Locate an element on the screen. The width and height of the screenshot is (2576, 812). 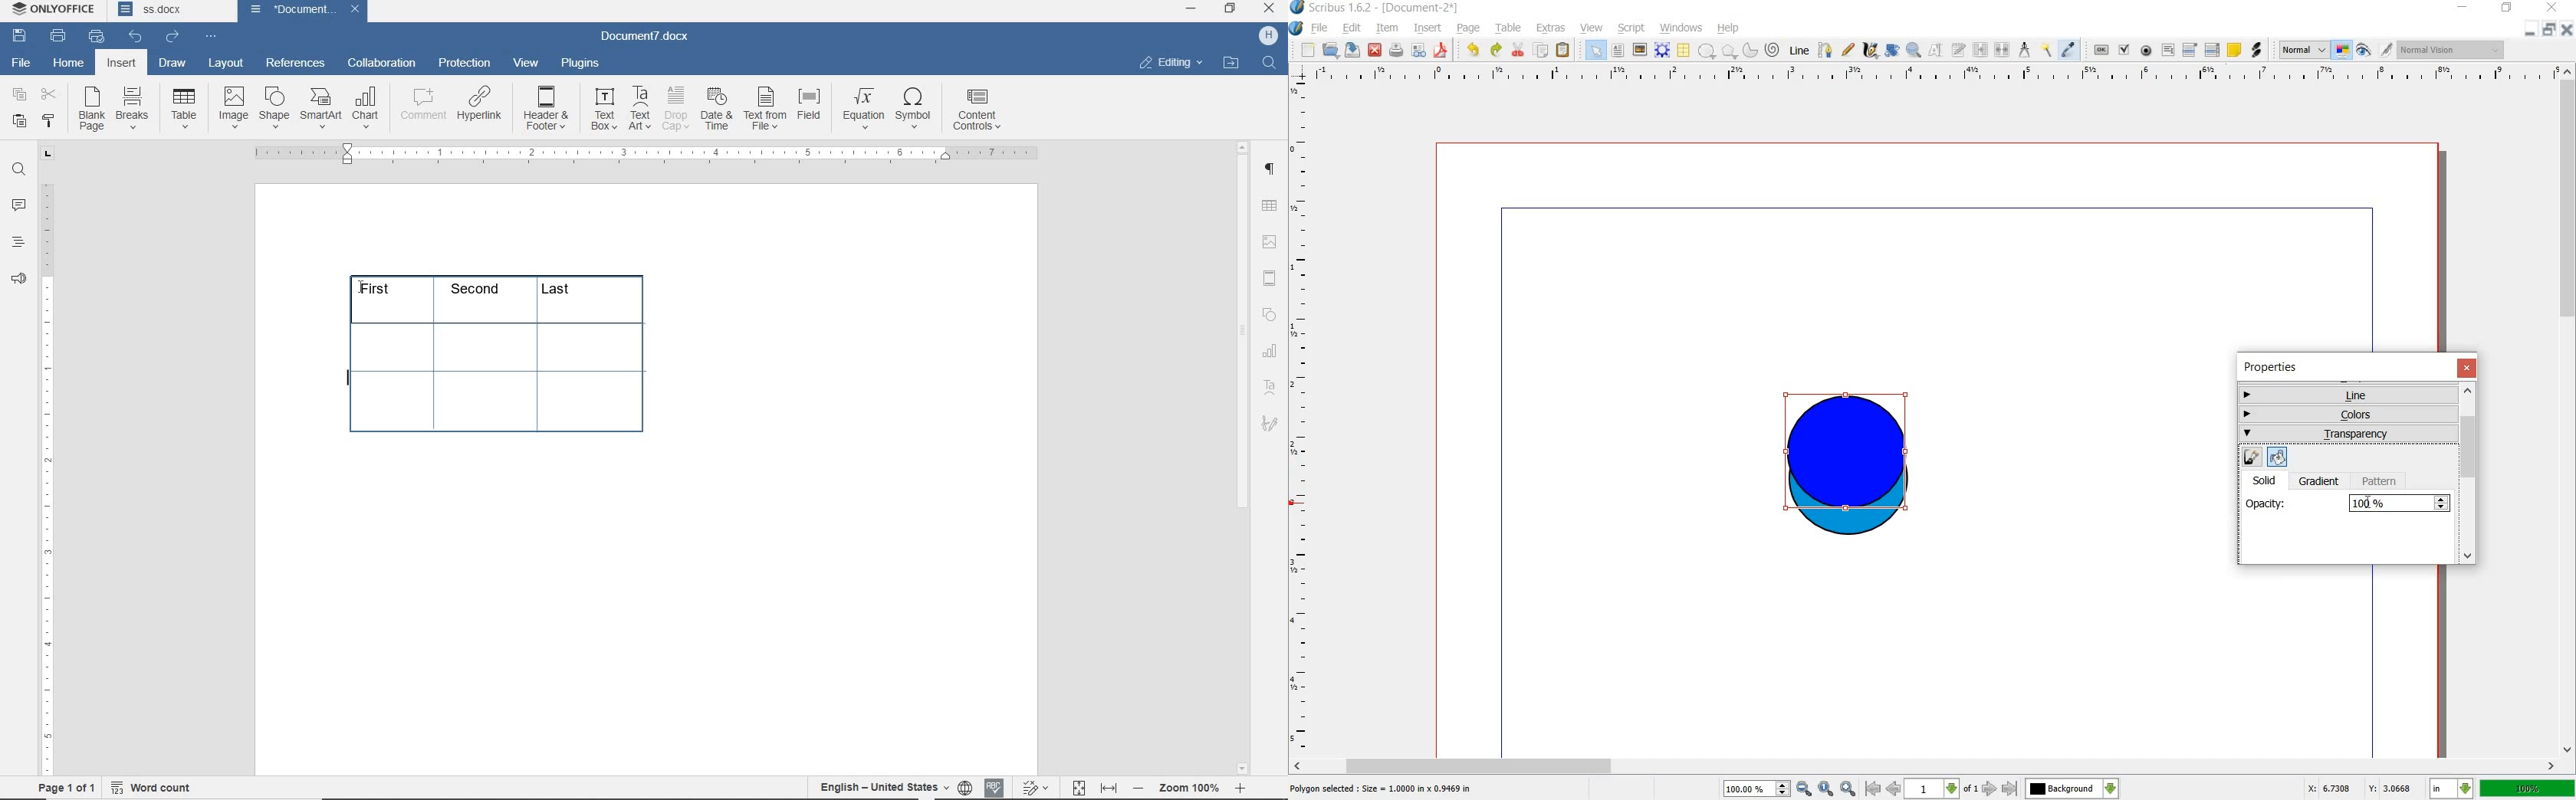
calligraphic line is located at coordinates (1870, 52).